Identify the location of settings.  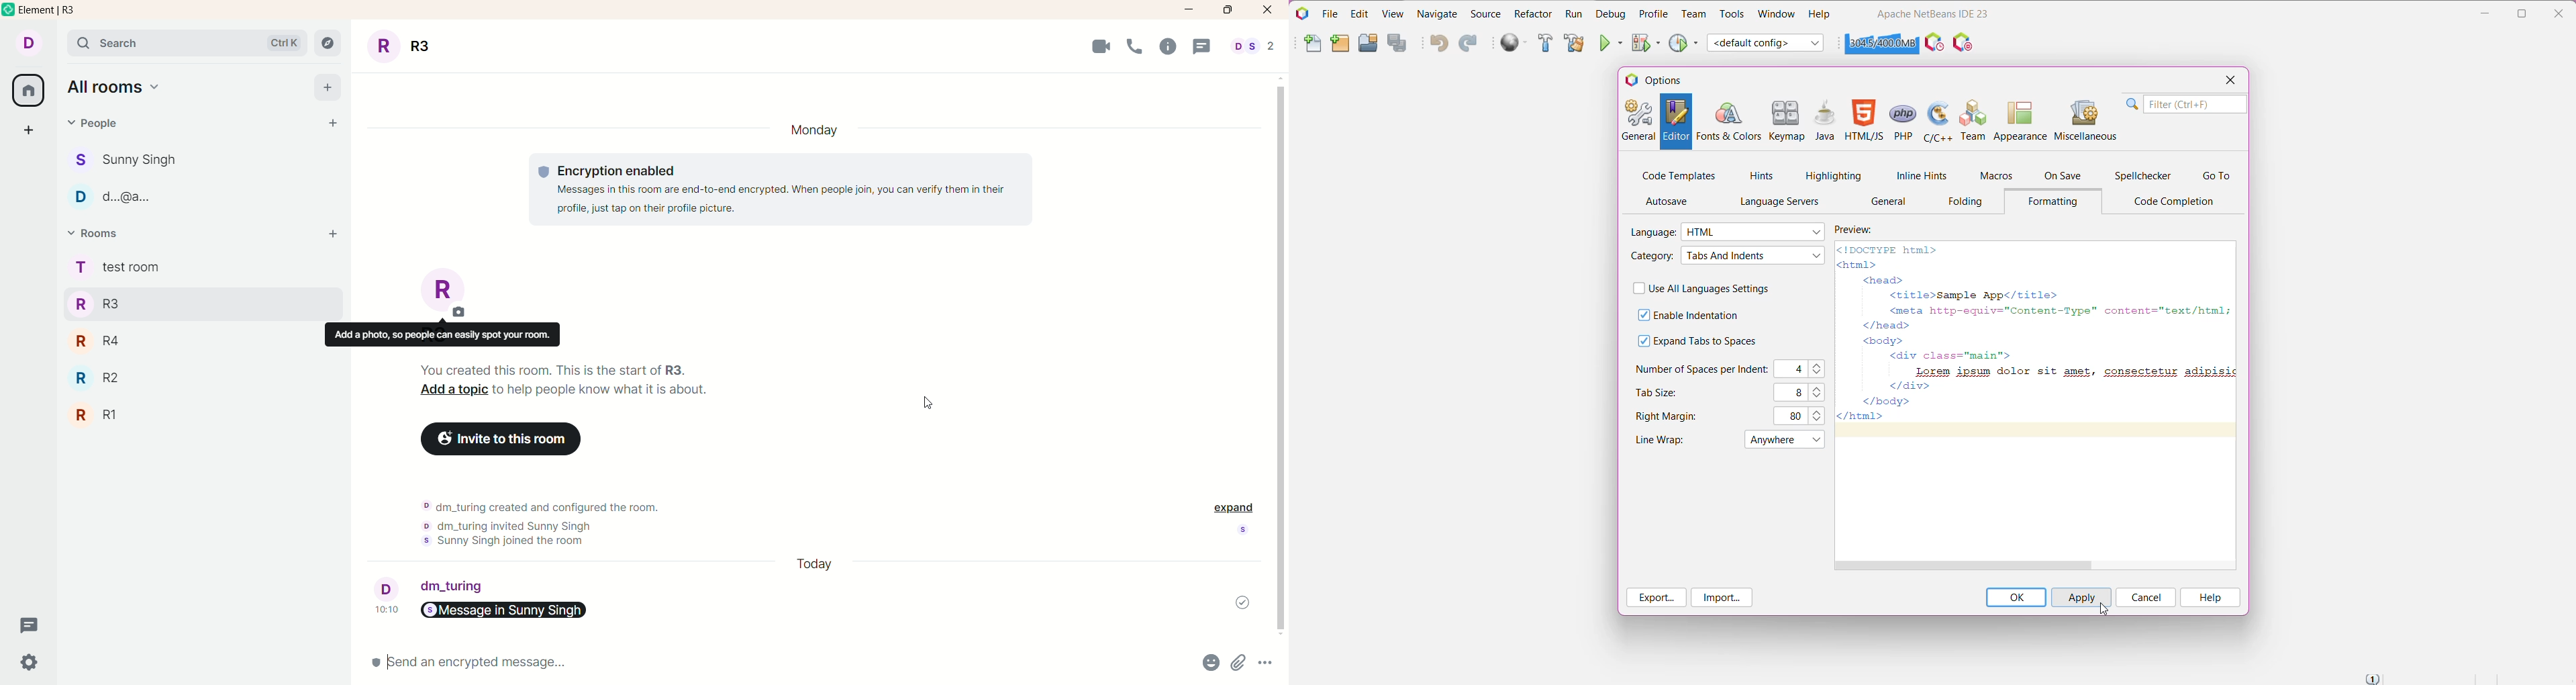
(34, 663).